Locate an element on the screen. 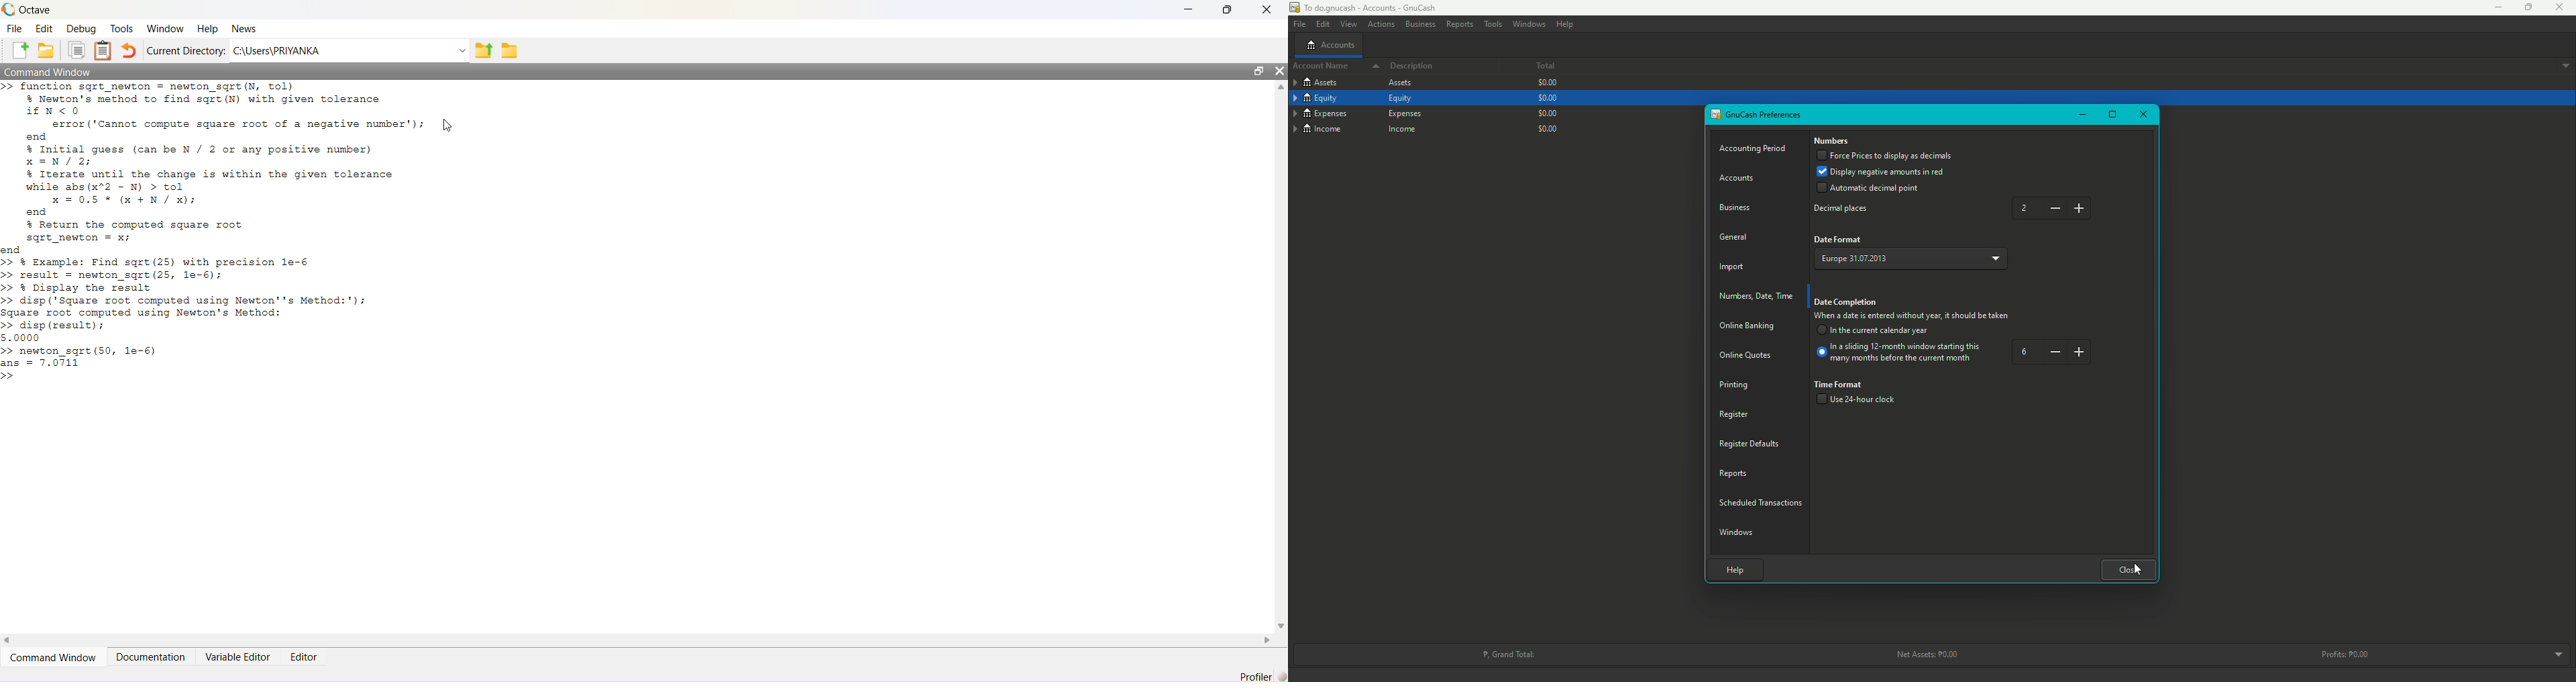  View is located at coordinates (1348, 24).